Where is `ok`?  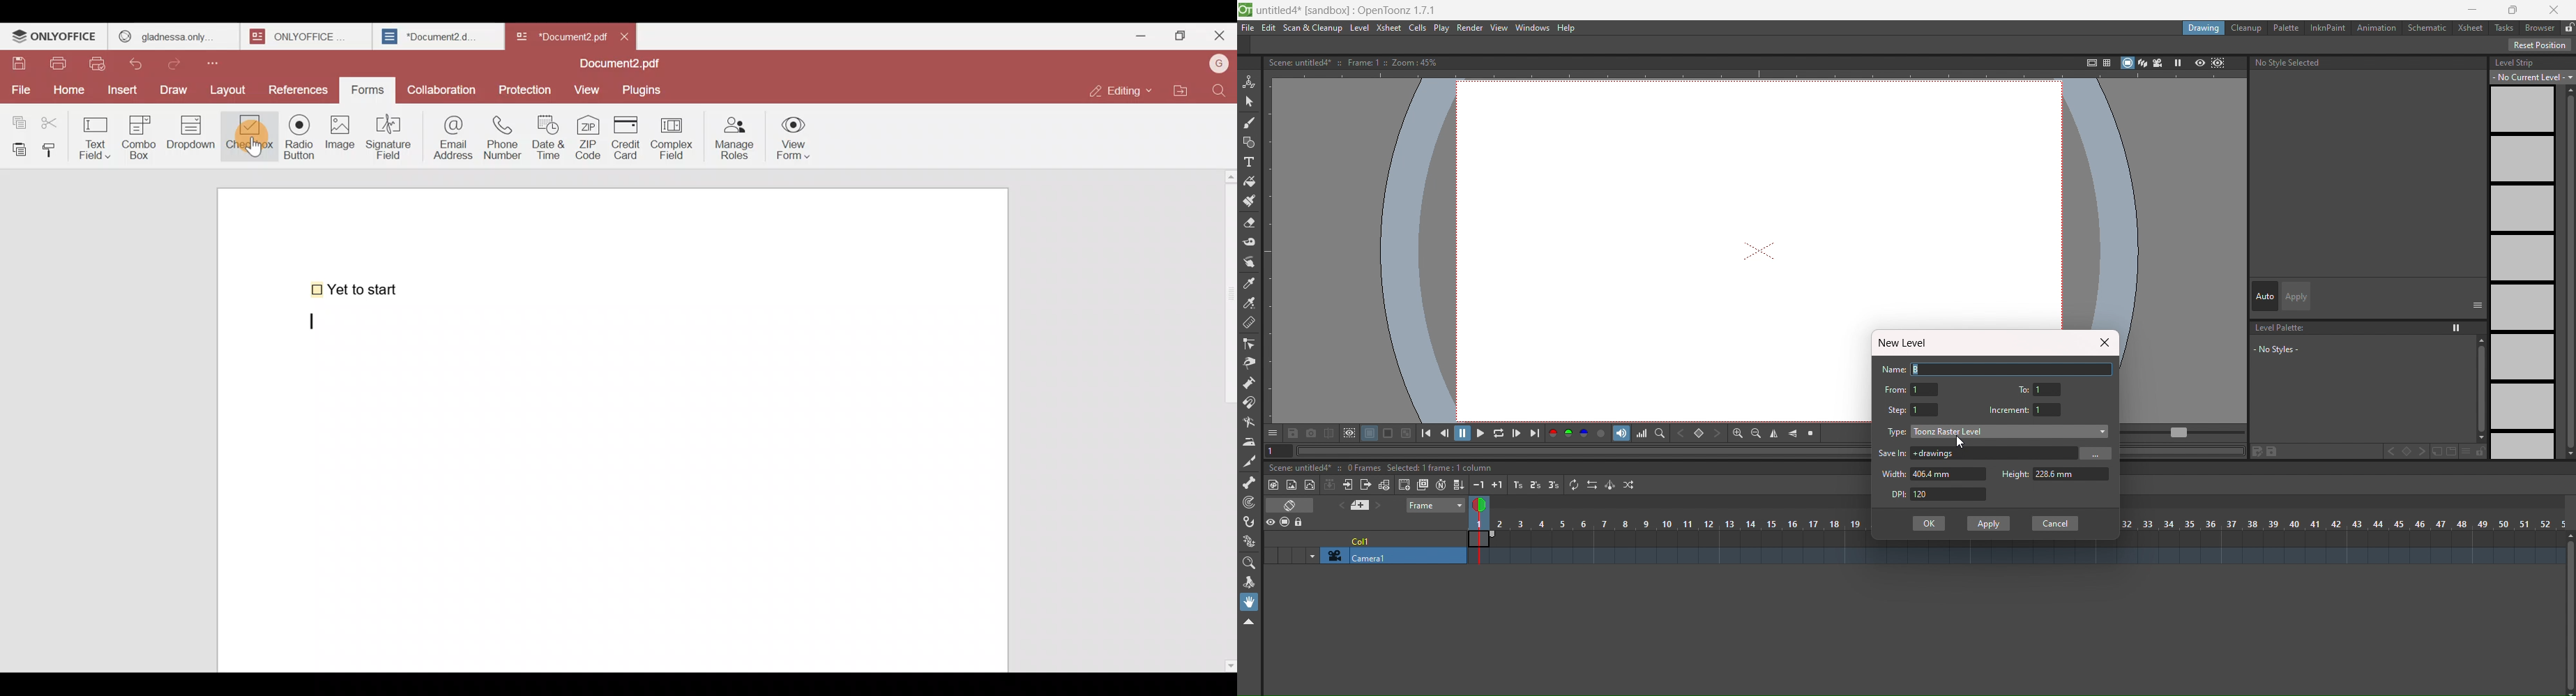 ok is located at coordinates (1929, 523).